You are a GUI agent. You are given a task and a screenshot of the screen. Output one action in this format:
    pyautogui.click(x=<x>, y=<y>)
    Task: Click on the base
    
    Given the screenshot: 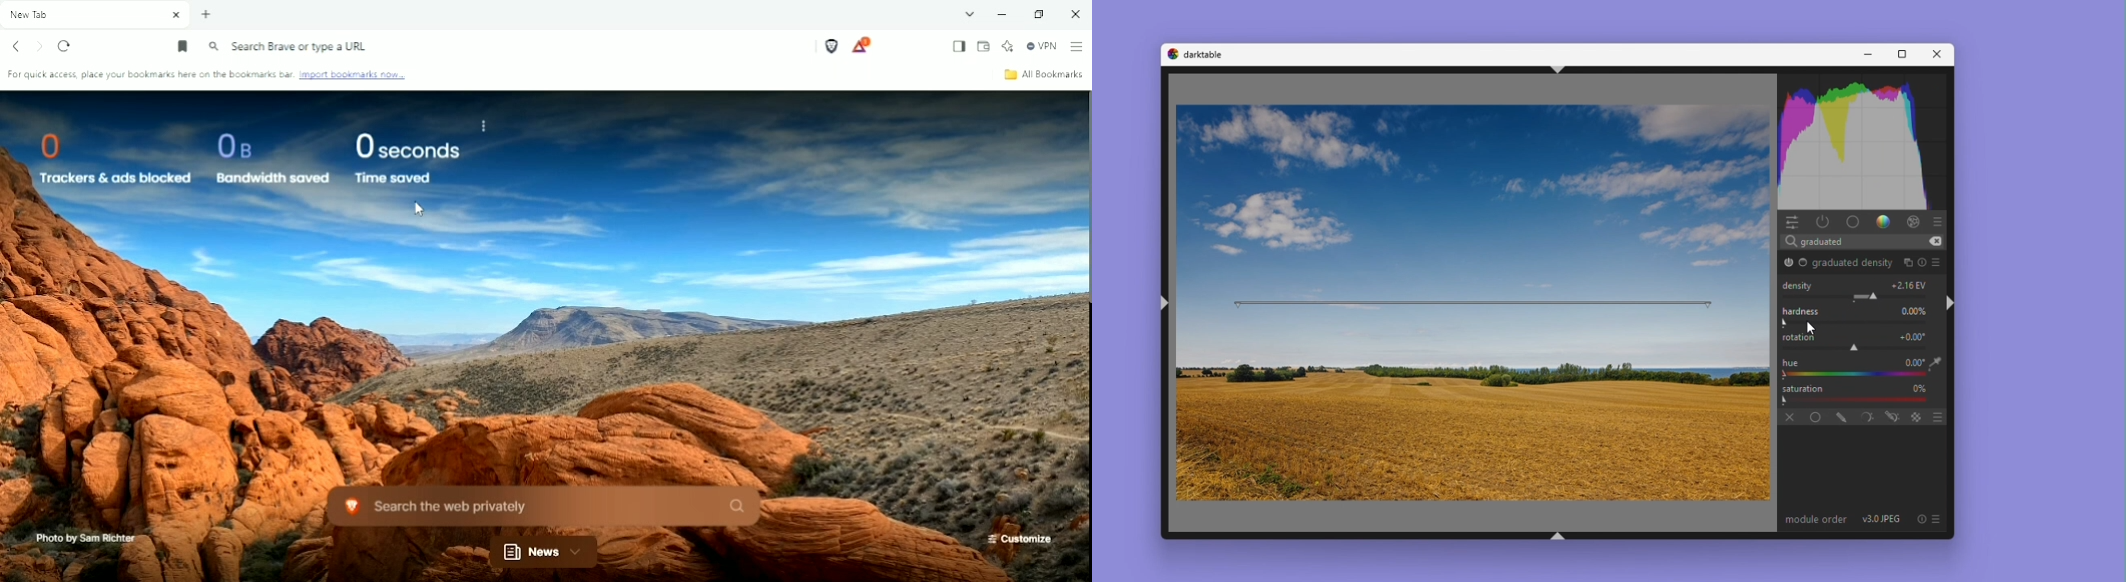 What is the action you would take?
    pyautogui.click(x=1853, y=221)
    